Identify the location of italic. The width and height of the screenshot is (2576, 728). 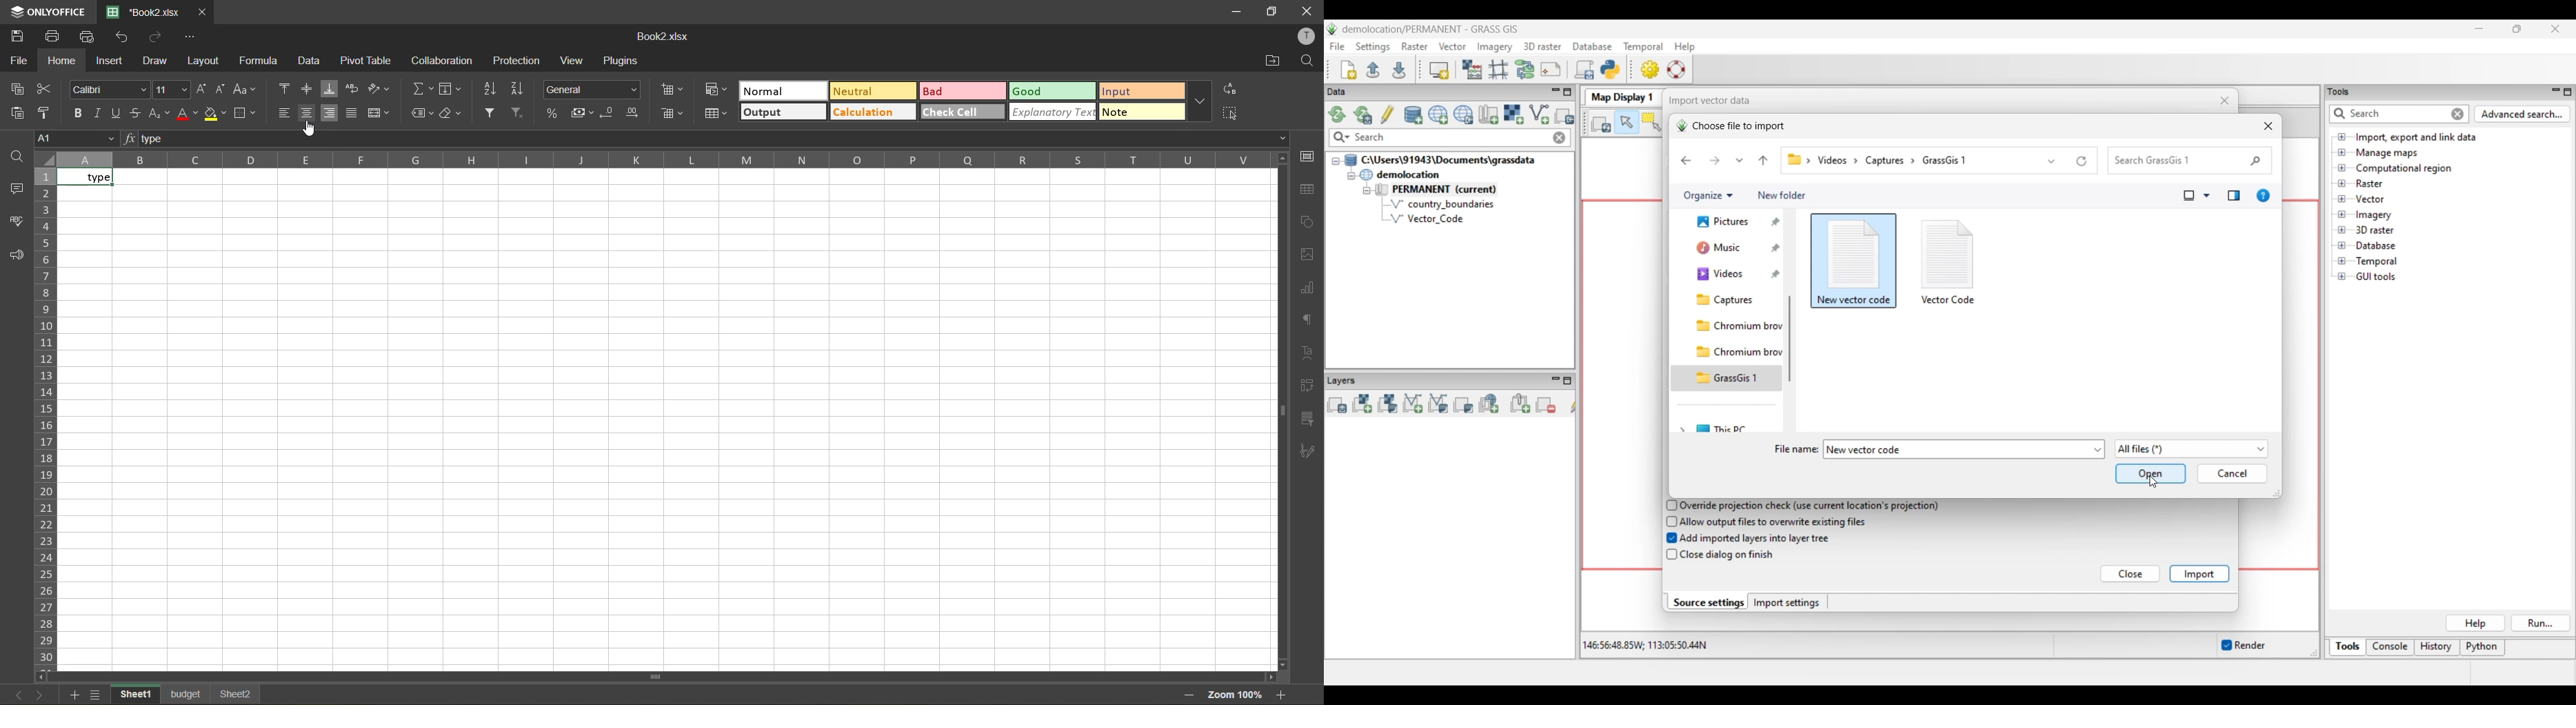
(99, 114).